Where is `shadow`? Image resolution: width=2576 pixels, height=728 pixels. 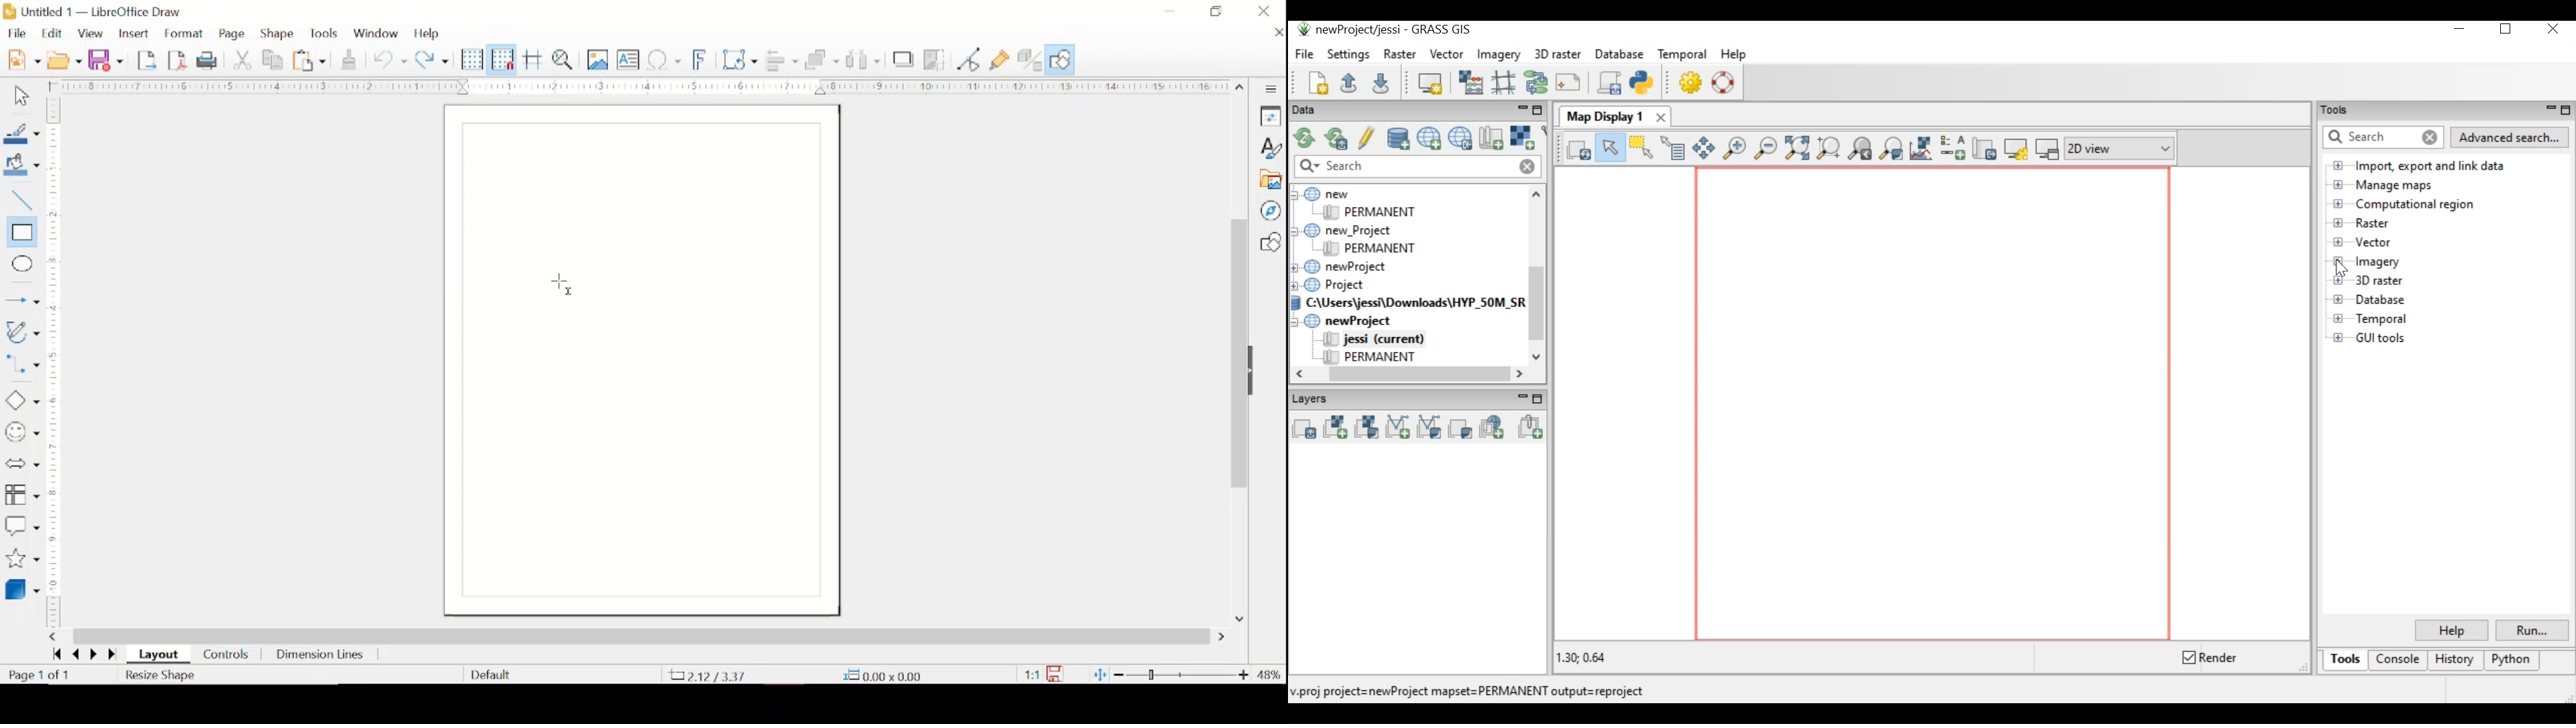
shadow is located at coordinates (904, 59).